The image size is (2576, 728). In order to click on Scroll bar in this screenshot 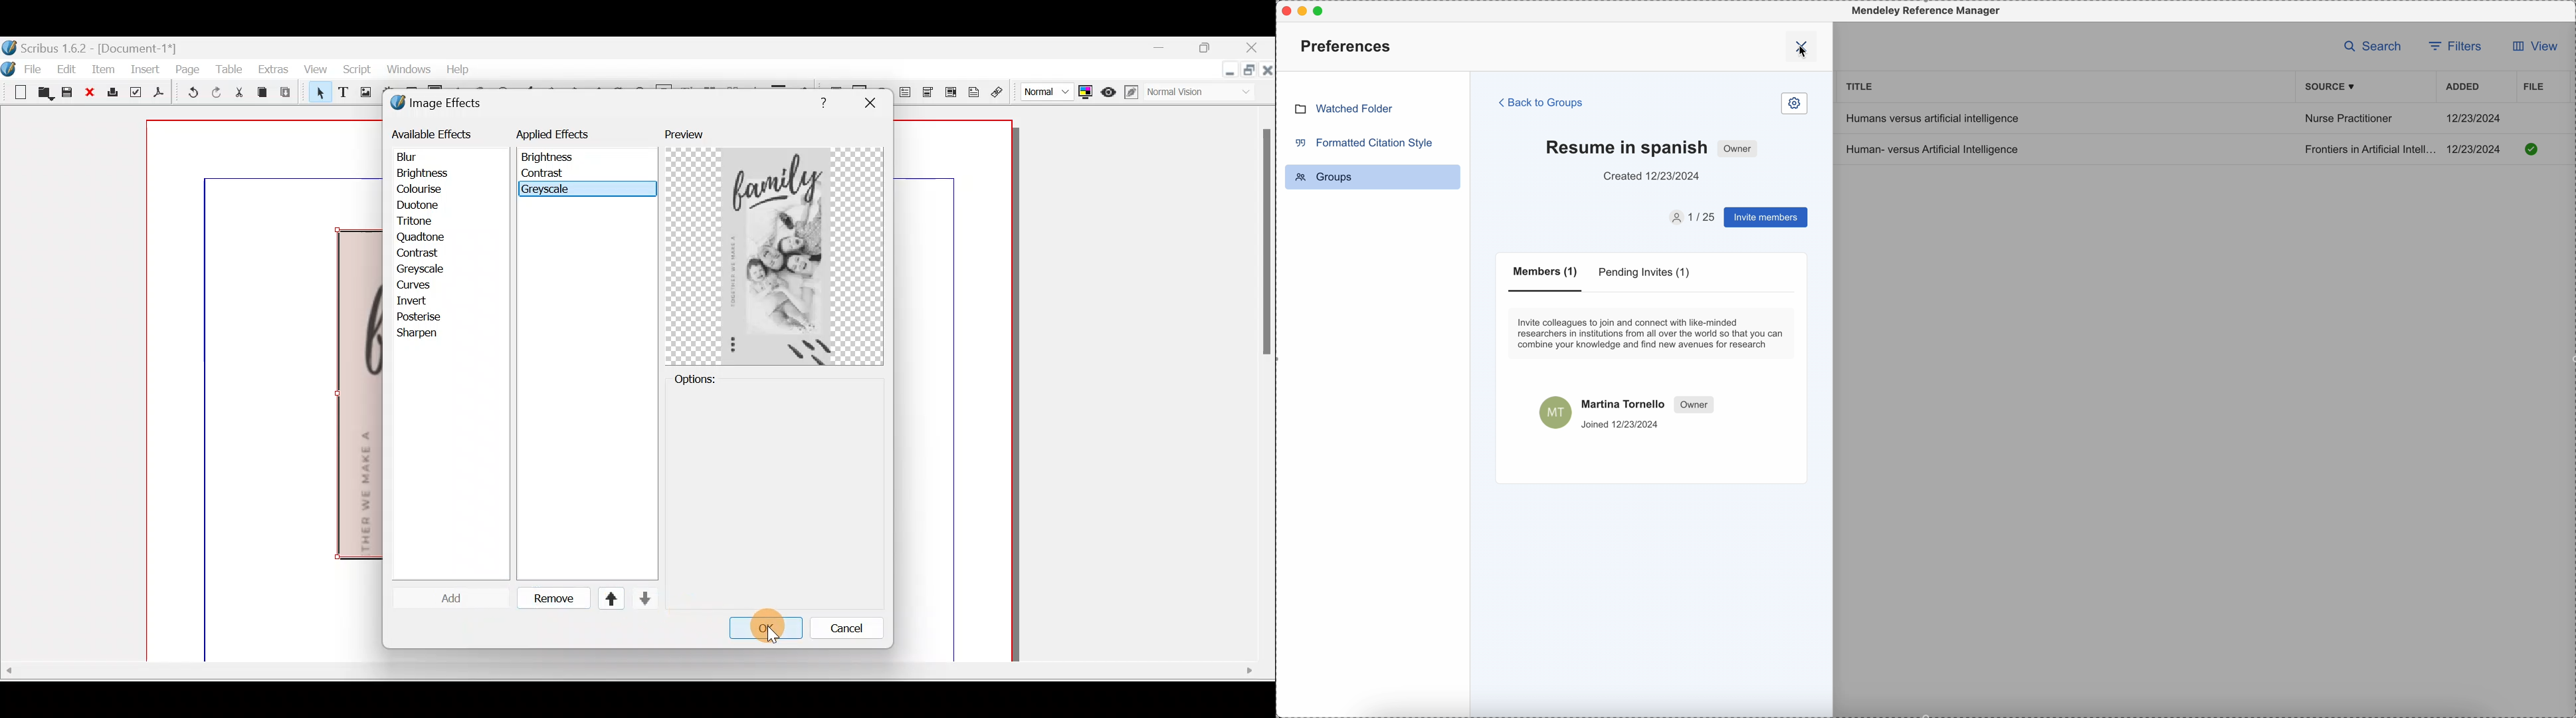, I will do `click(1258, 383)`.